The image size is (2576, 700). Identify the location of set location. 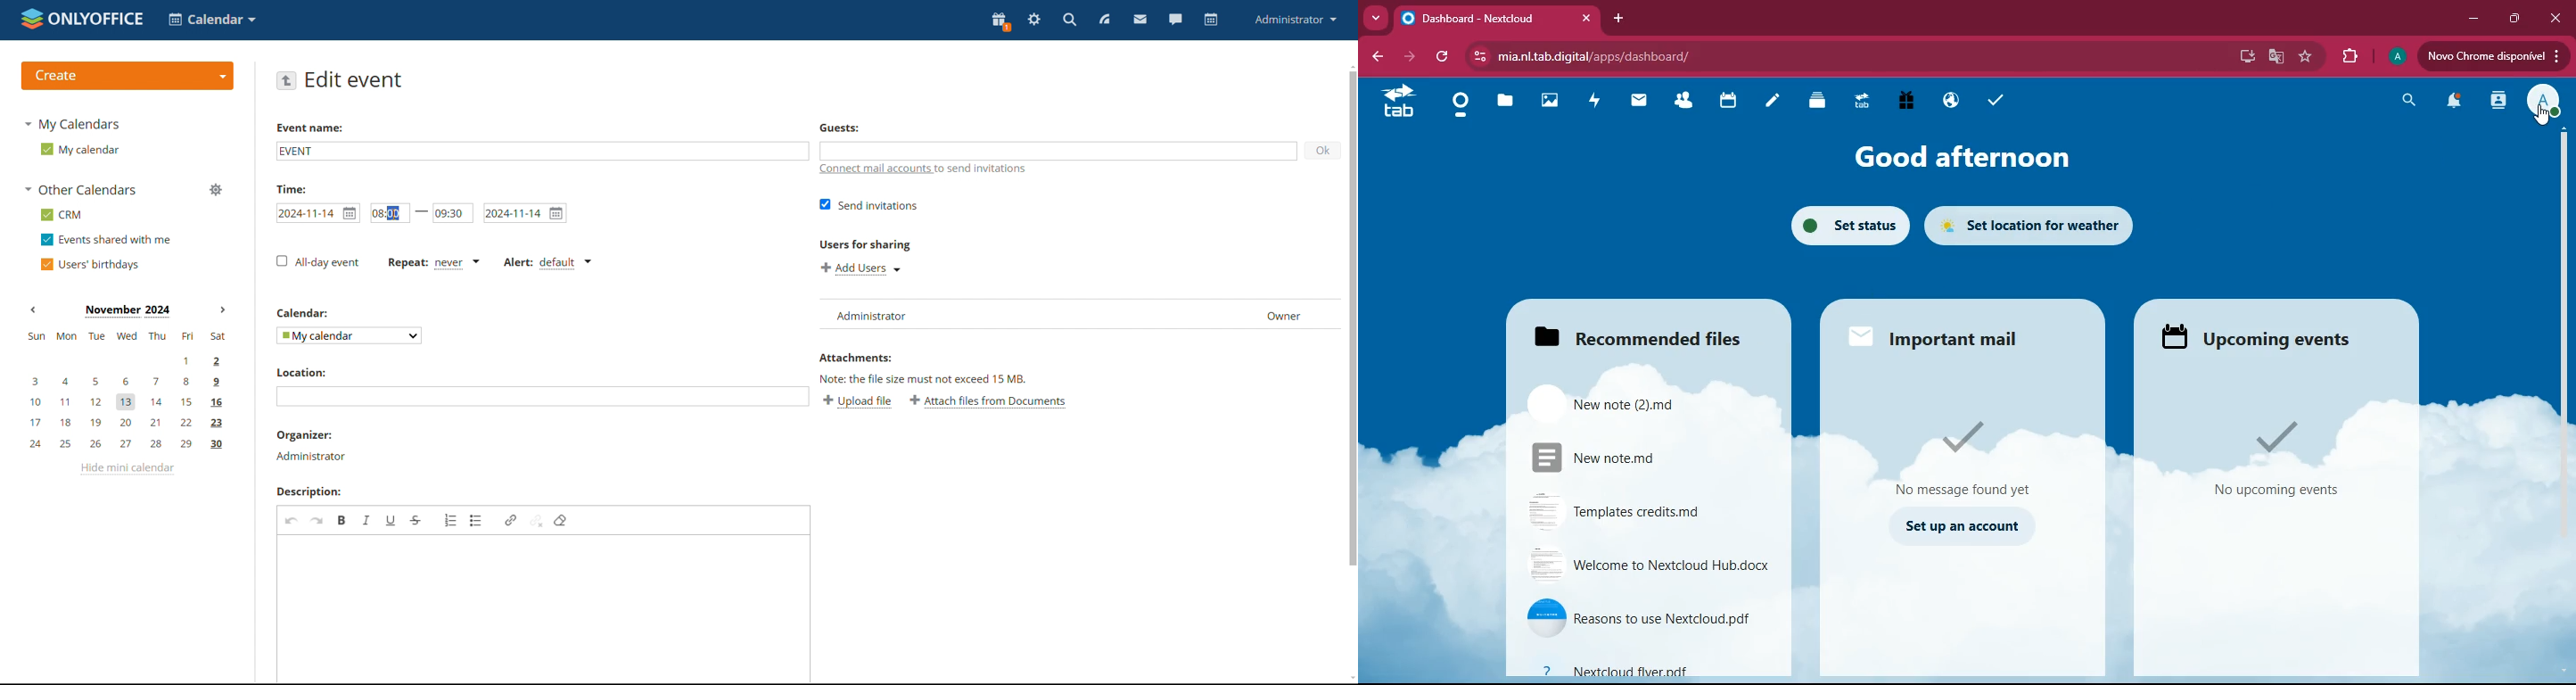
(2041, 225).